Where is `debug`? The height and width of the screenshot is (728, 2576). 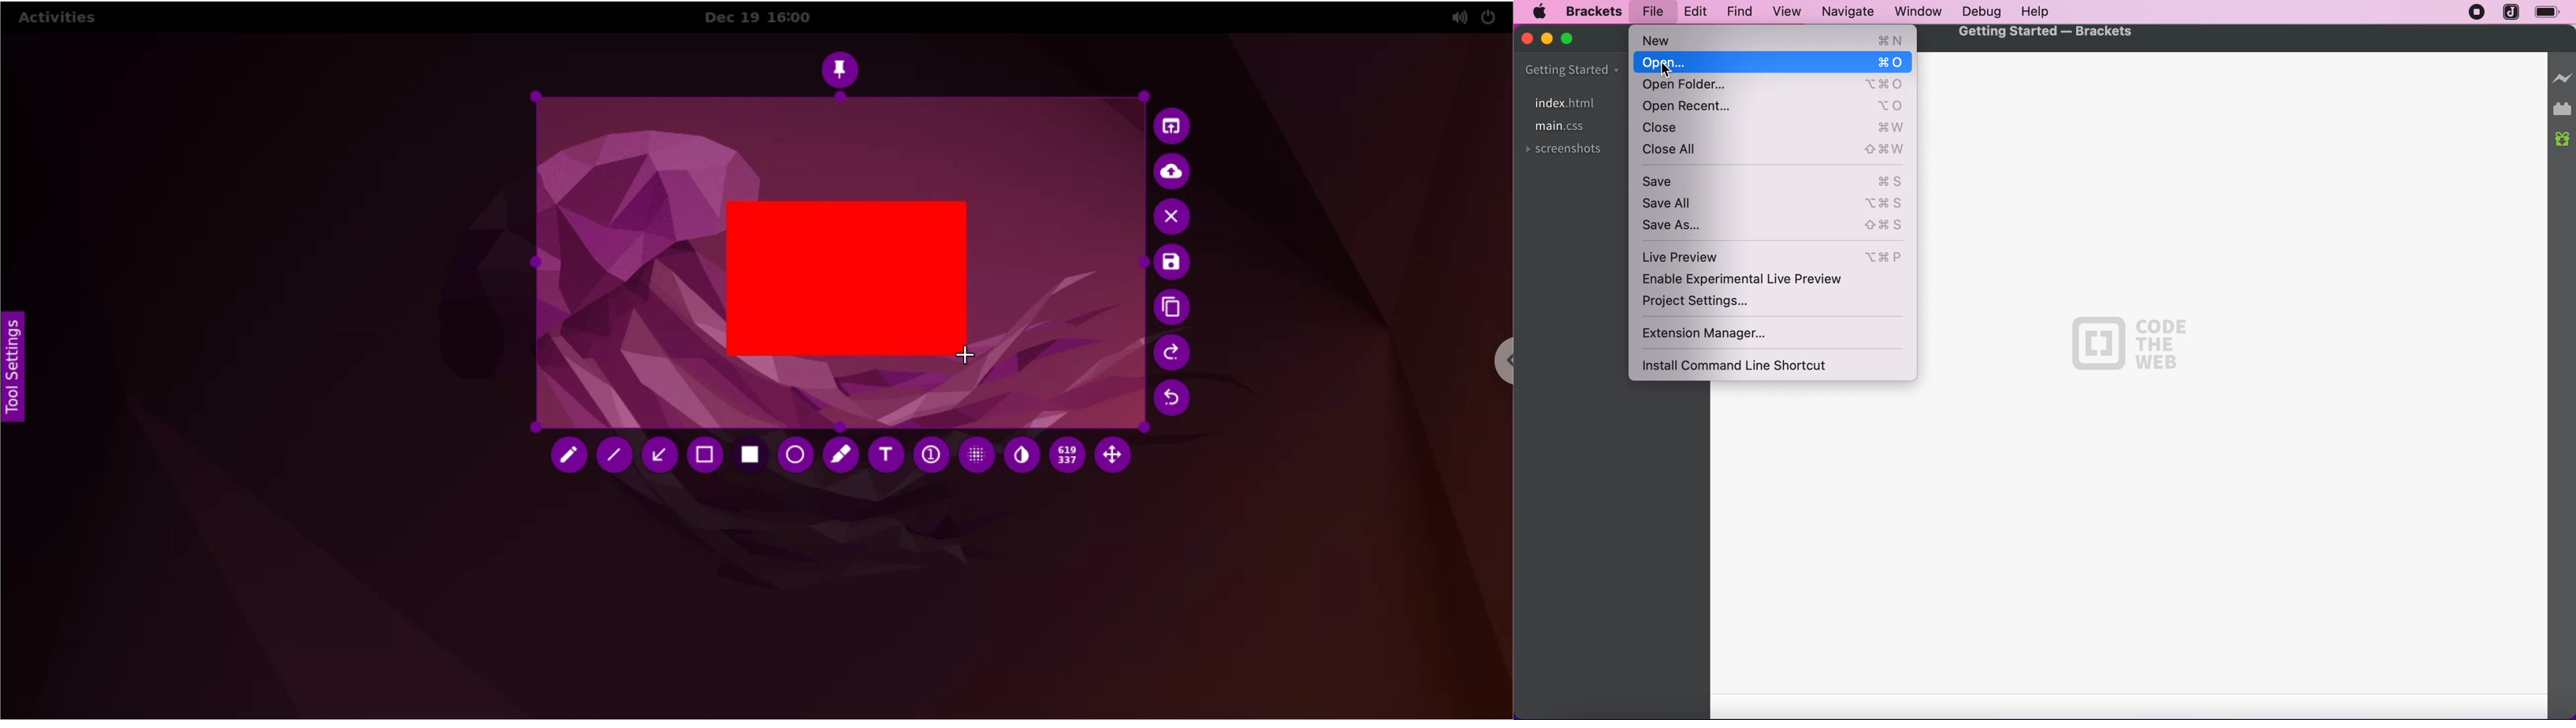
debug is located at coordinates (1978, 12).